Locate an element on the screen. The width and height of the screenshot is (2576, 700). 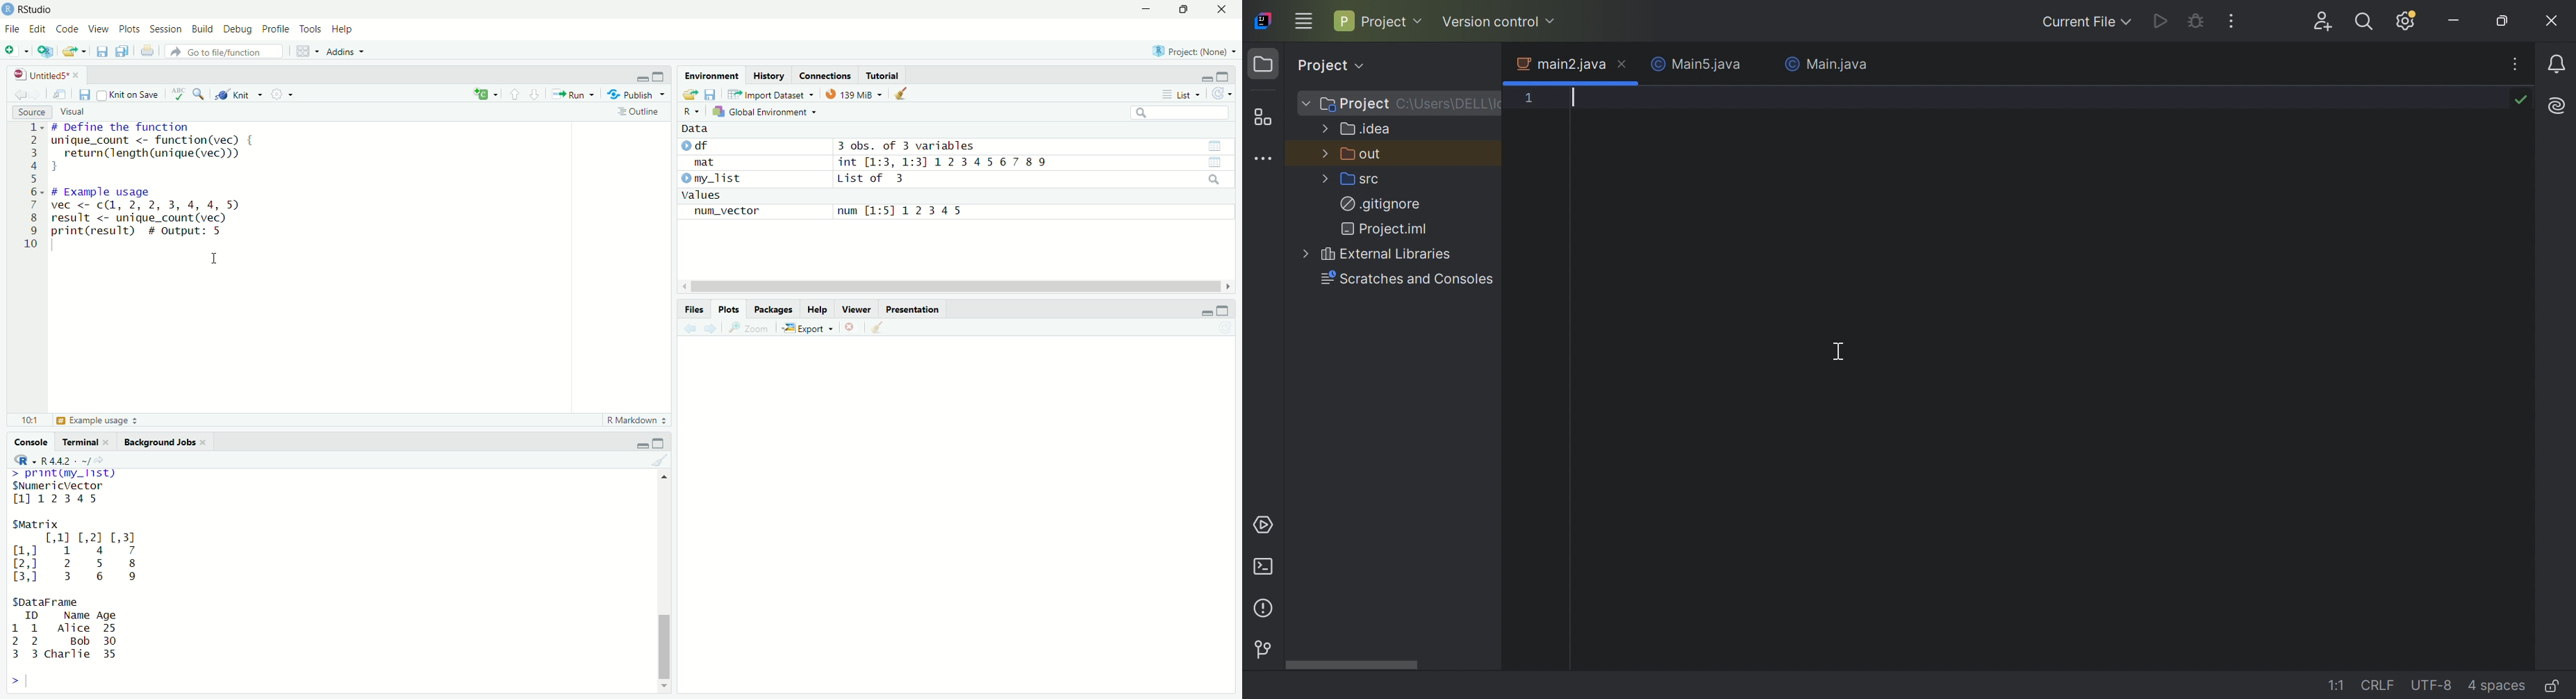
Run is located at coordinates (573, 95).